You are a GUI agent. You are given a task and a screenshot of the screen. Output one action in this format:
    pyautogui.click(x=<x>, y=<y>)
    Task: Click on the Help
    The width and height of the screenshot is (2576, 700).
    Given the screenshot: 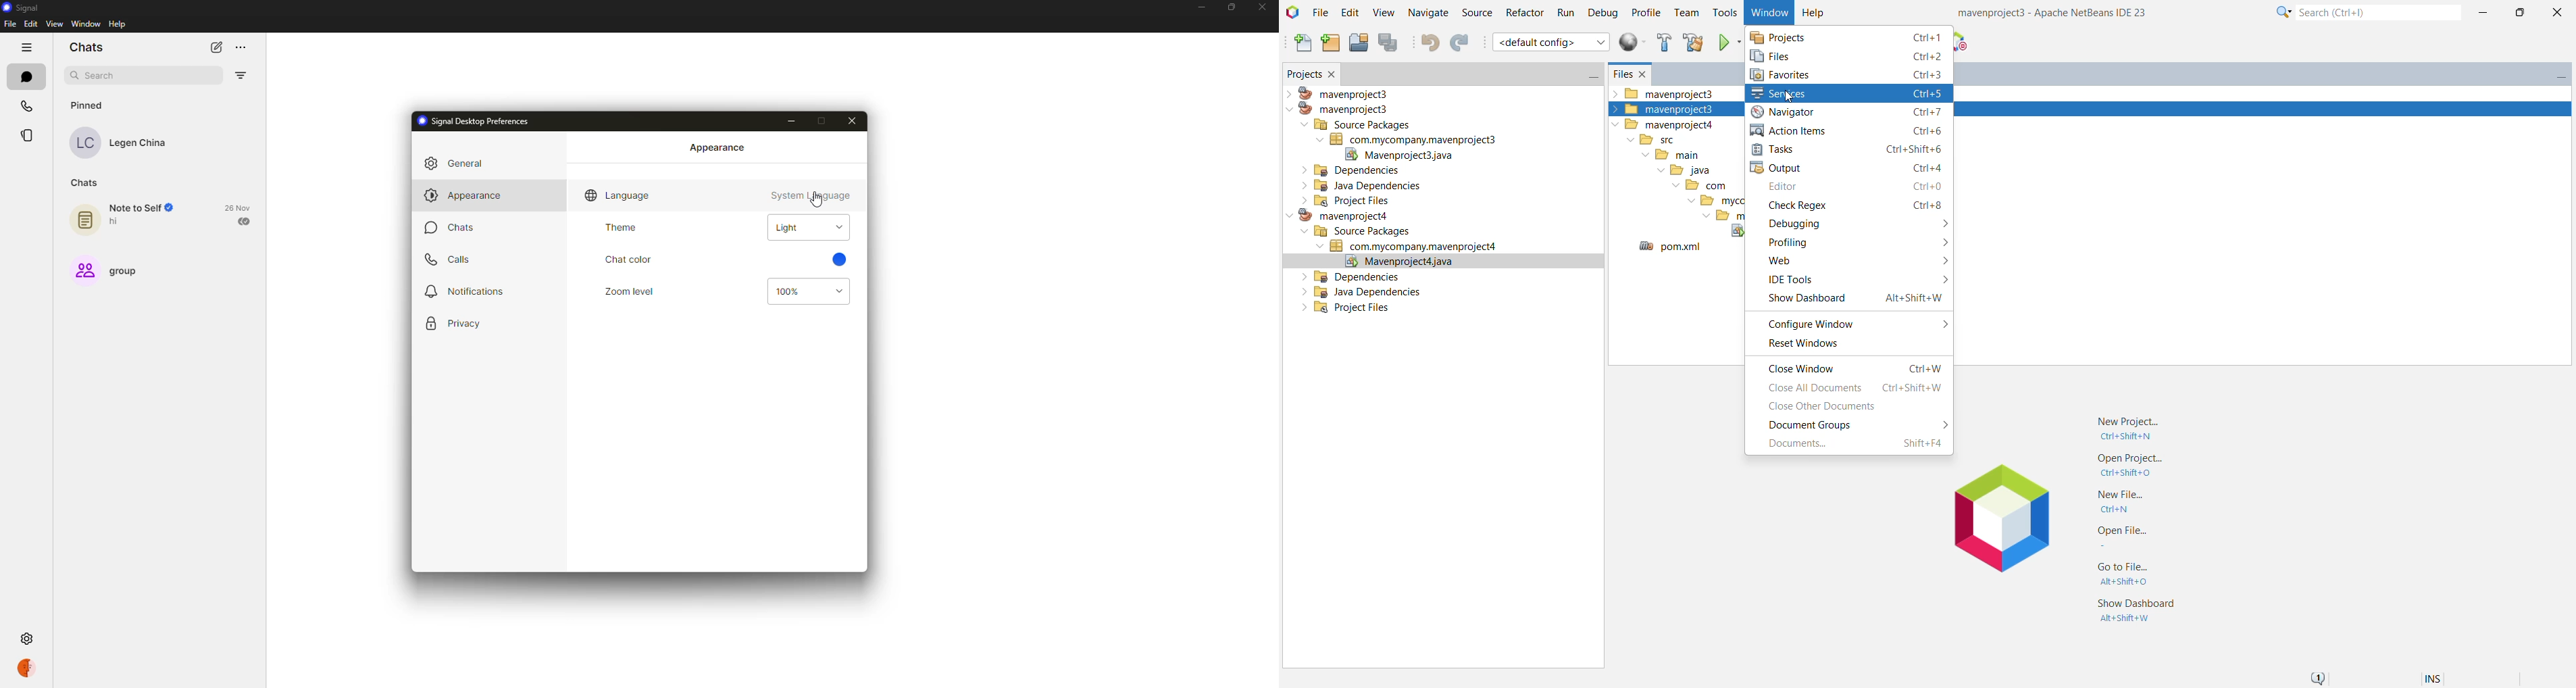 What is the action you would take?
    pyautogui.click(x=1814, y=14)
    